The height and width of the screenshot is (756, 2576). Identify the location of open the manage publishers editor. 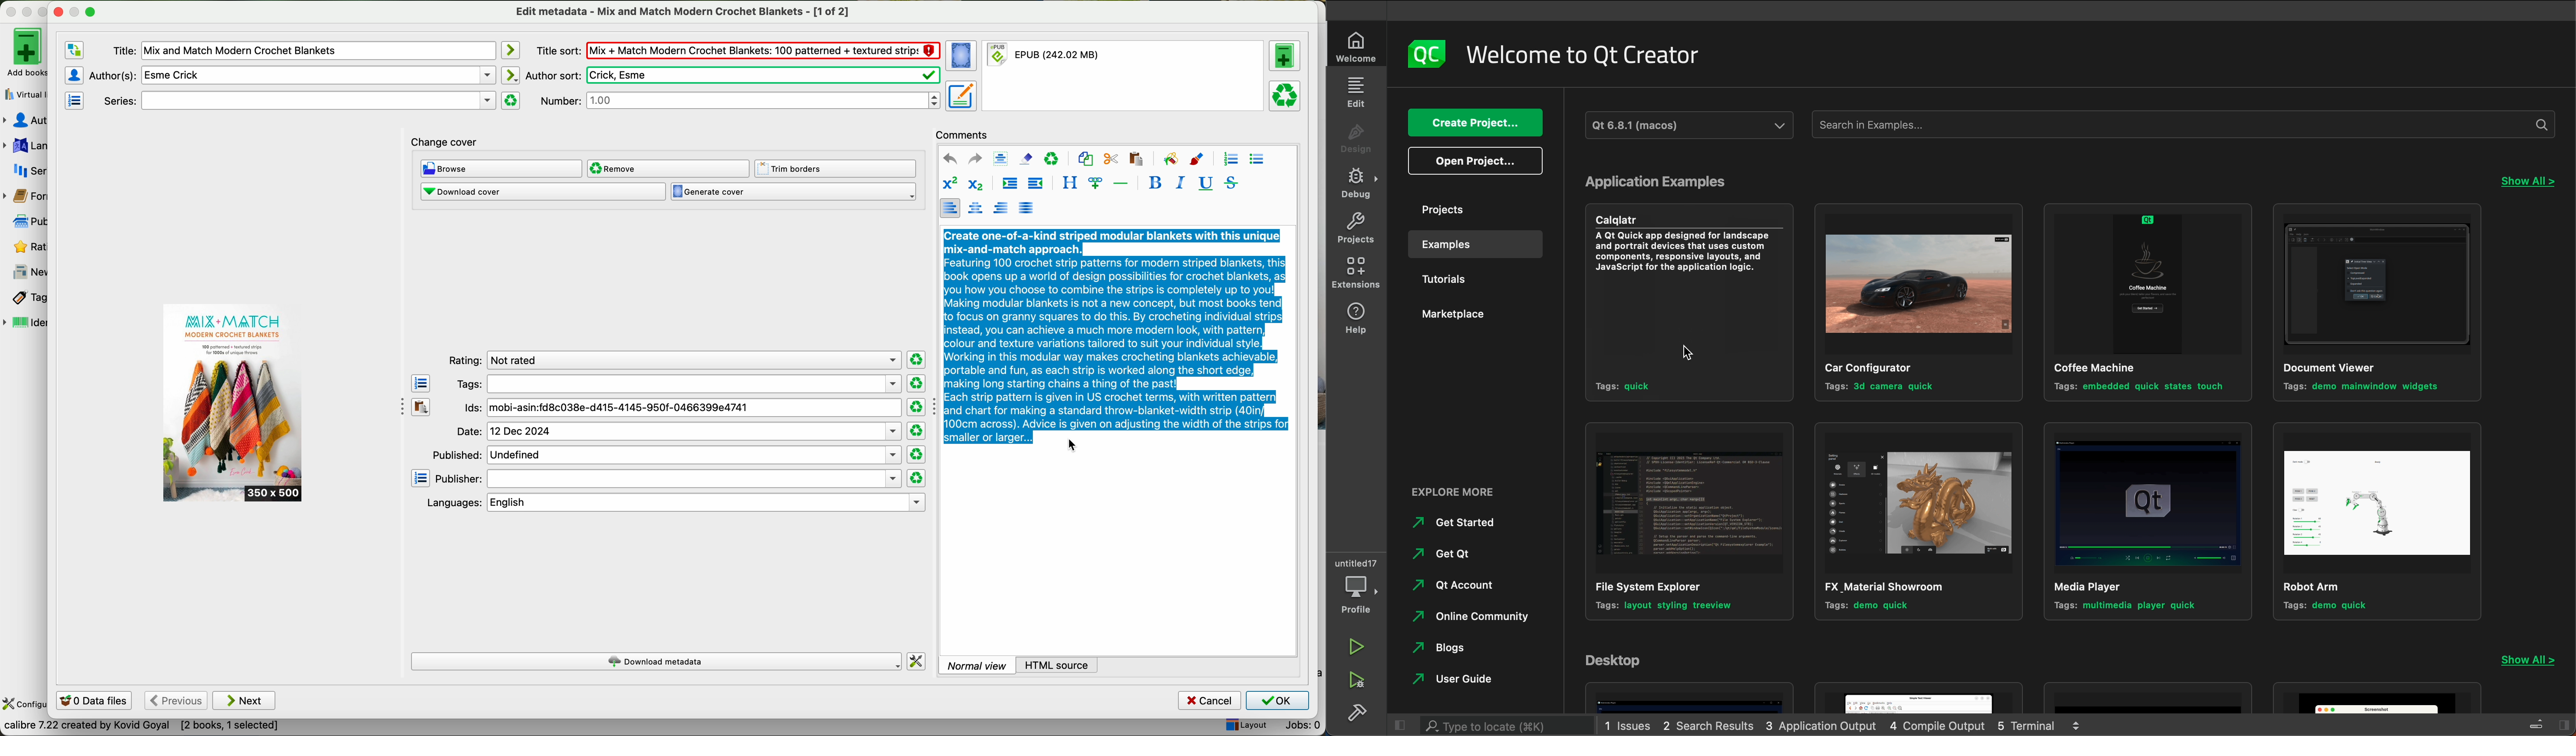
(421, 479).